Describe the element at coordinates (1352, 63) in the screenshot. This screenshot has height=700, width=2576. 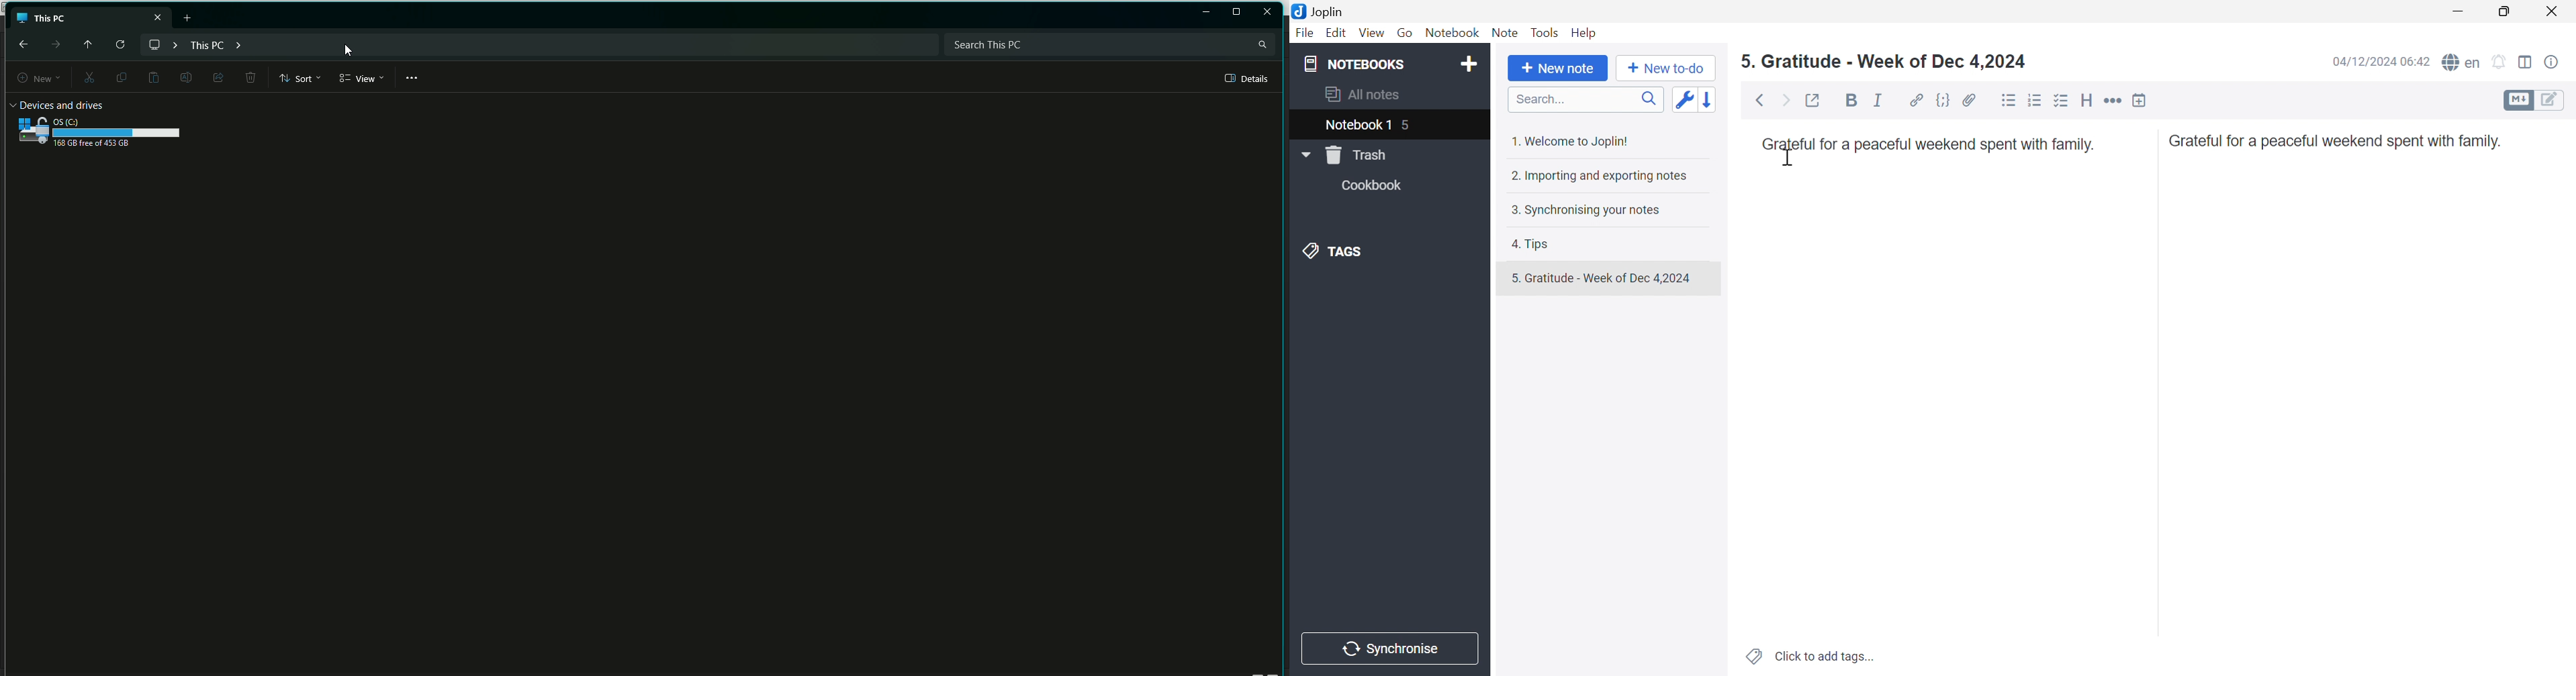
I see `NOTEBOOKS` at that location.